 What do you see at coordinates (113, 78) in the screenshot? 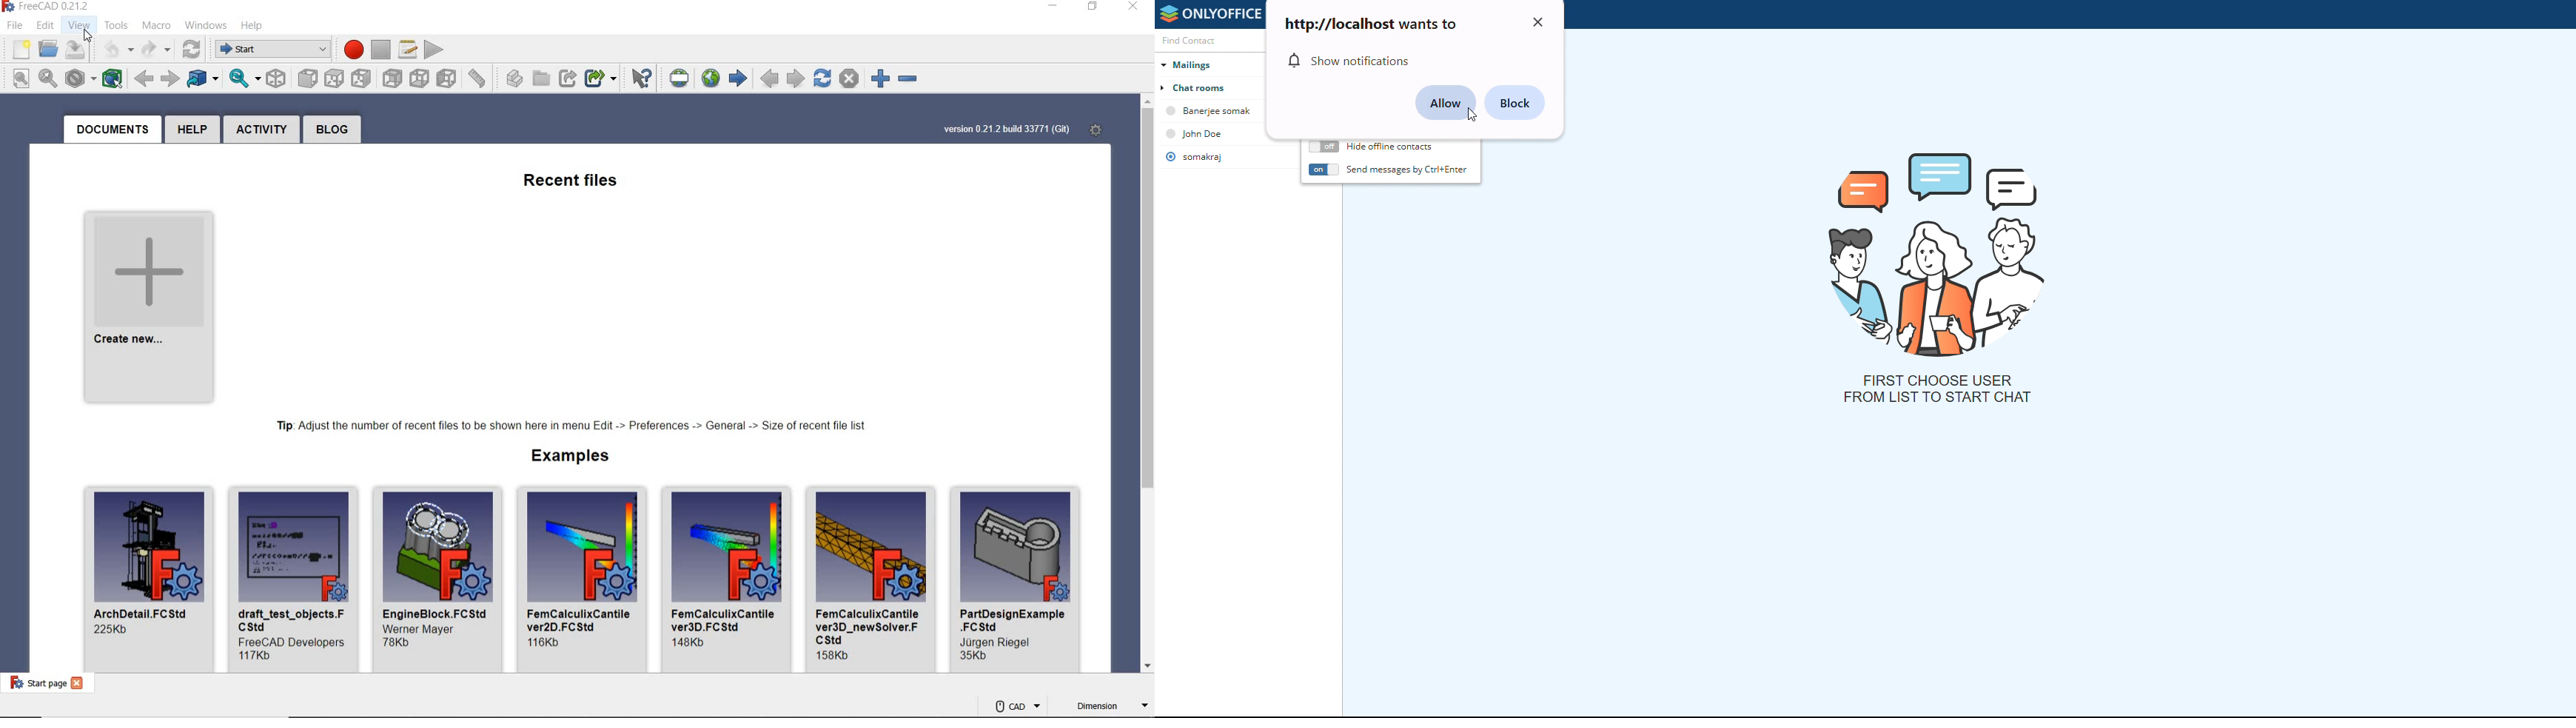
I see `bounding box` at bounding box center [113, 78].